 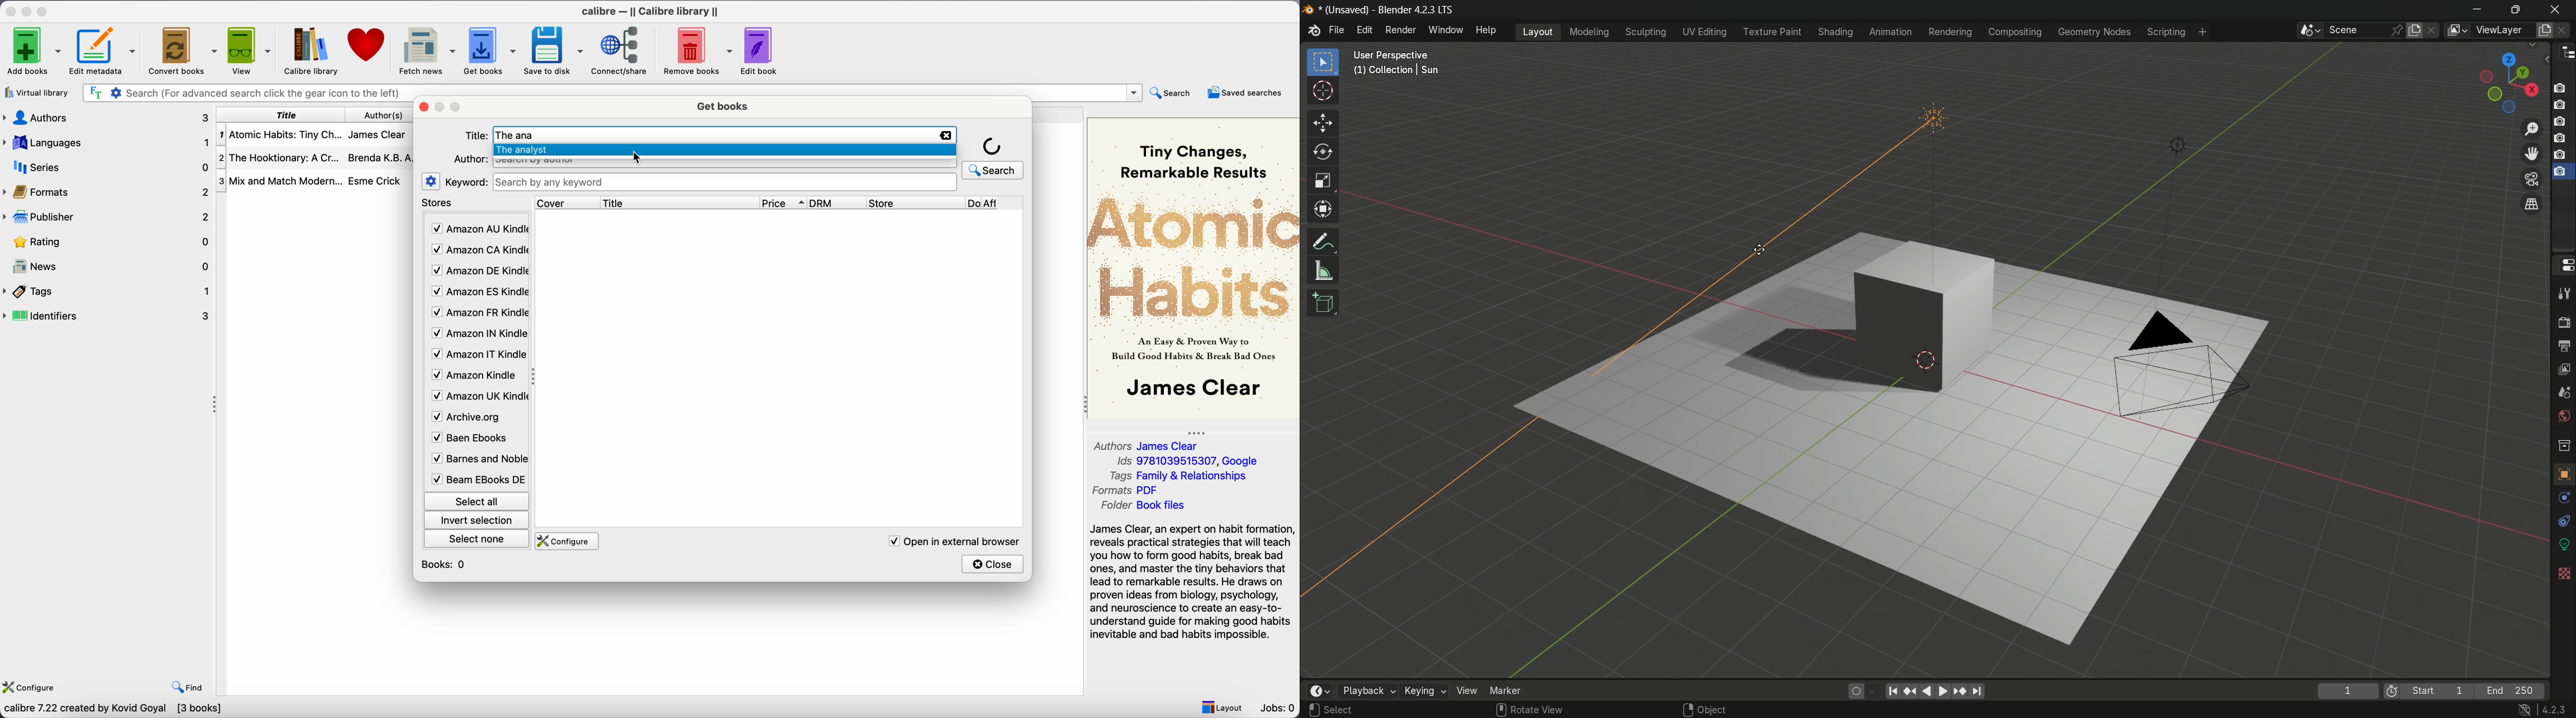 What do you see at coordinates (477, 397) in the screenshot?
I see `Amazon UK Kindle` at bounding box center [477, 397].